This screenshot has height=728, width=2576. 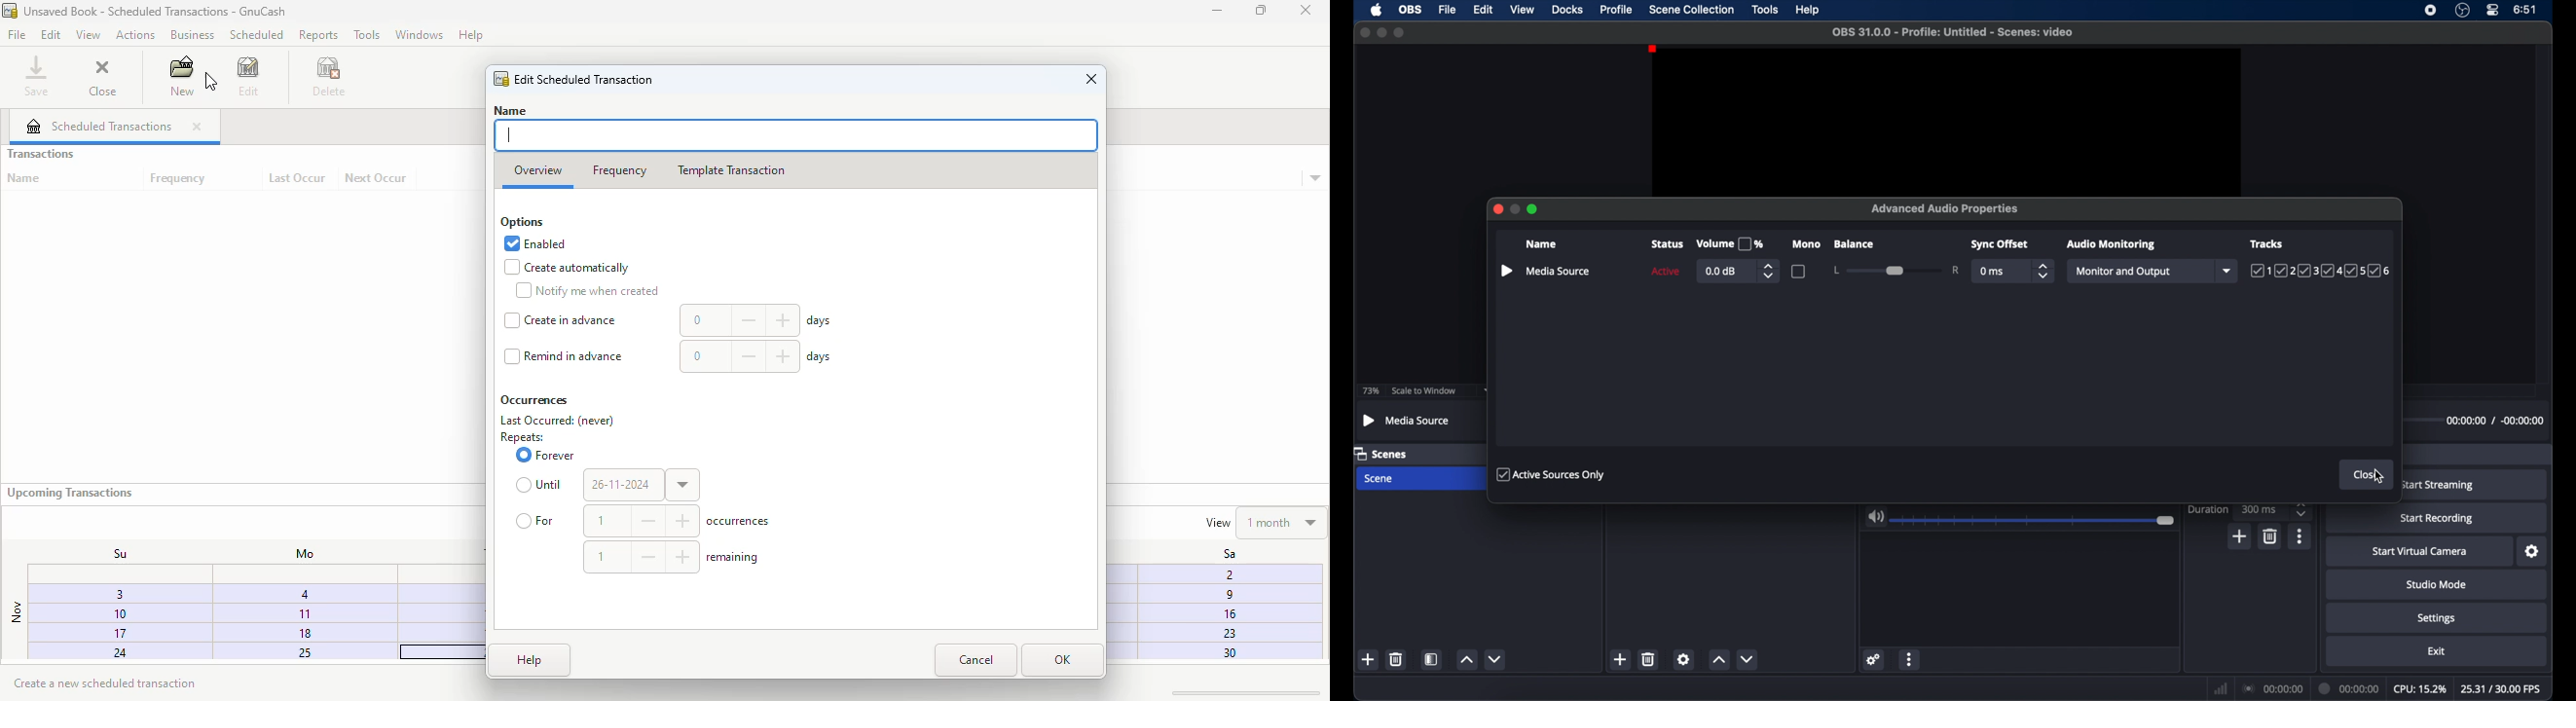 I want to click on more options, so click(x=2300, y=536).